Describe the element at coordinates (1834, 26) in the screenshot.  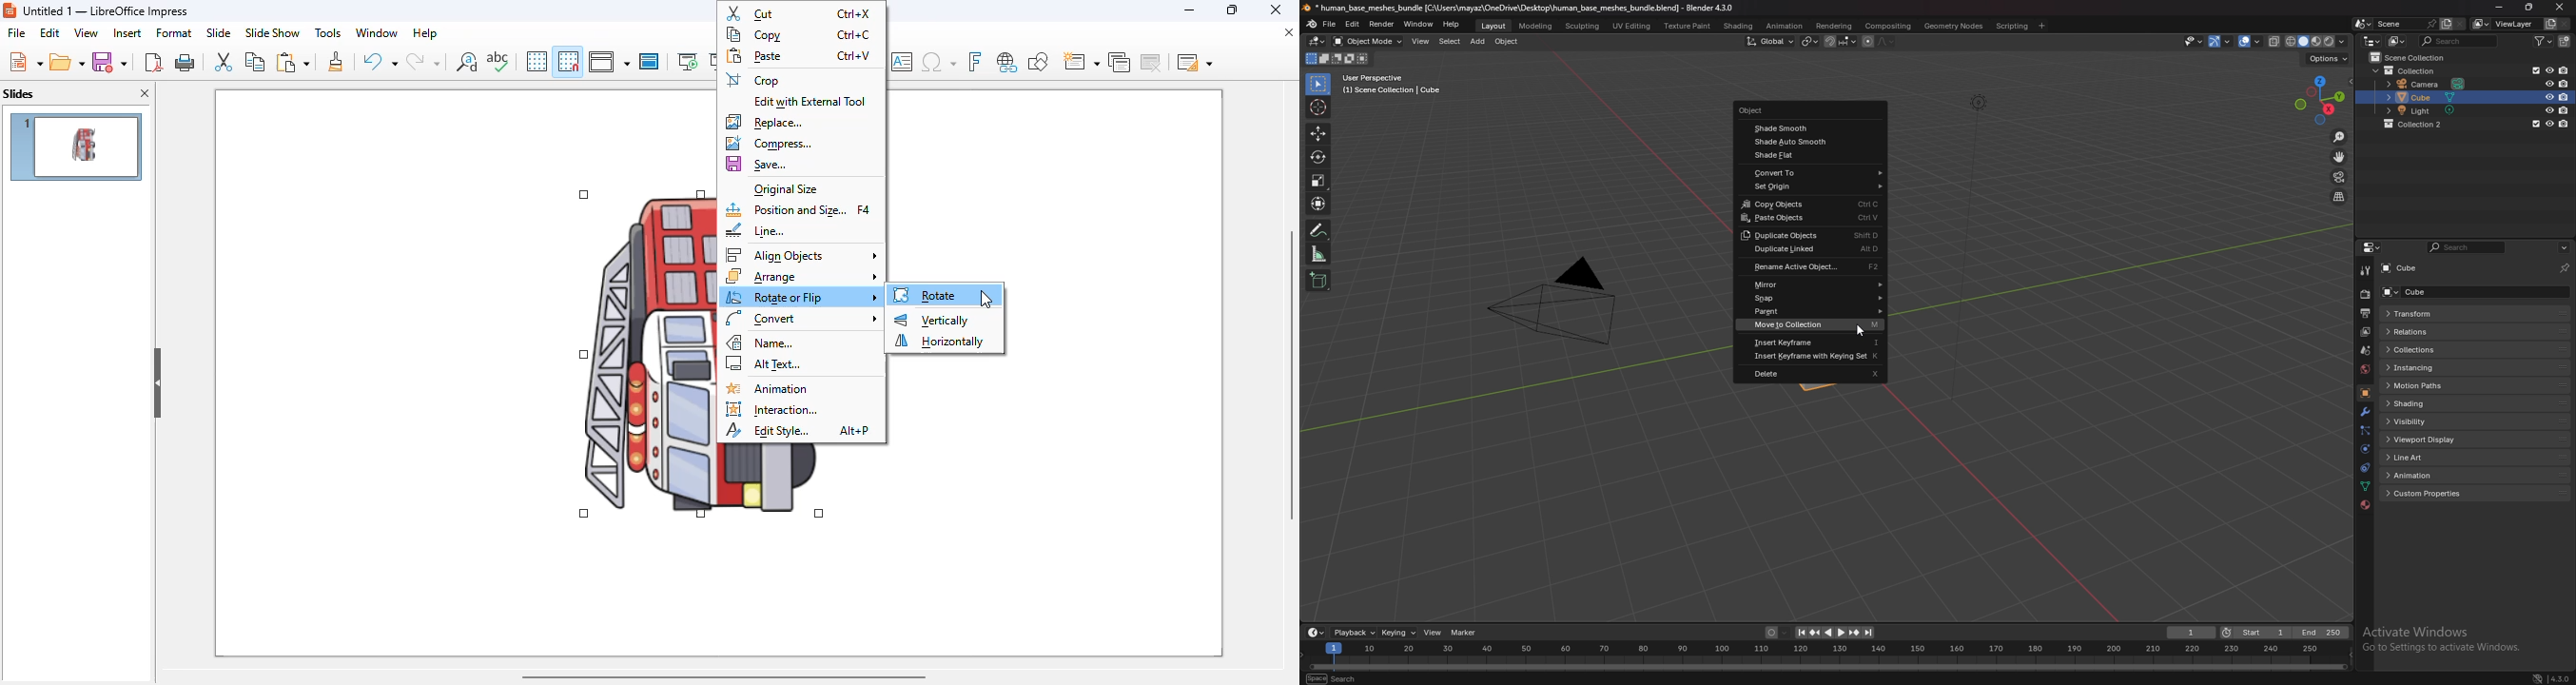
I see `rendering` at that location.